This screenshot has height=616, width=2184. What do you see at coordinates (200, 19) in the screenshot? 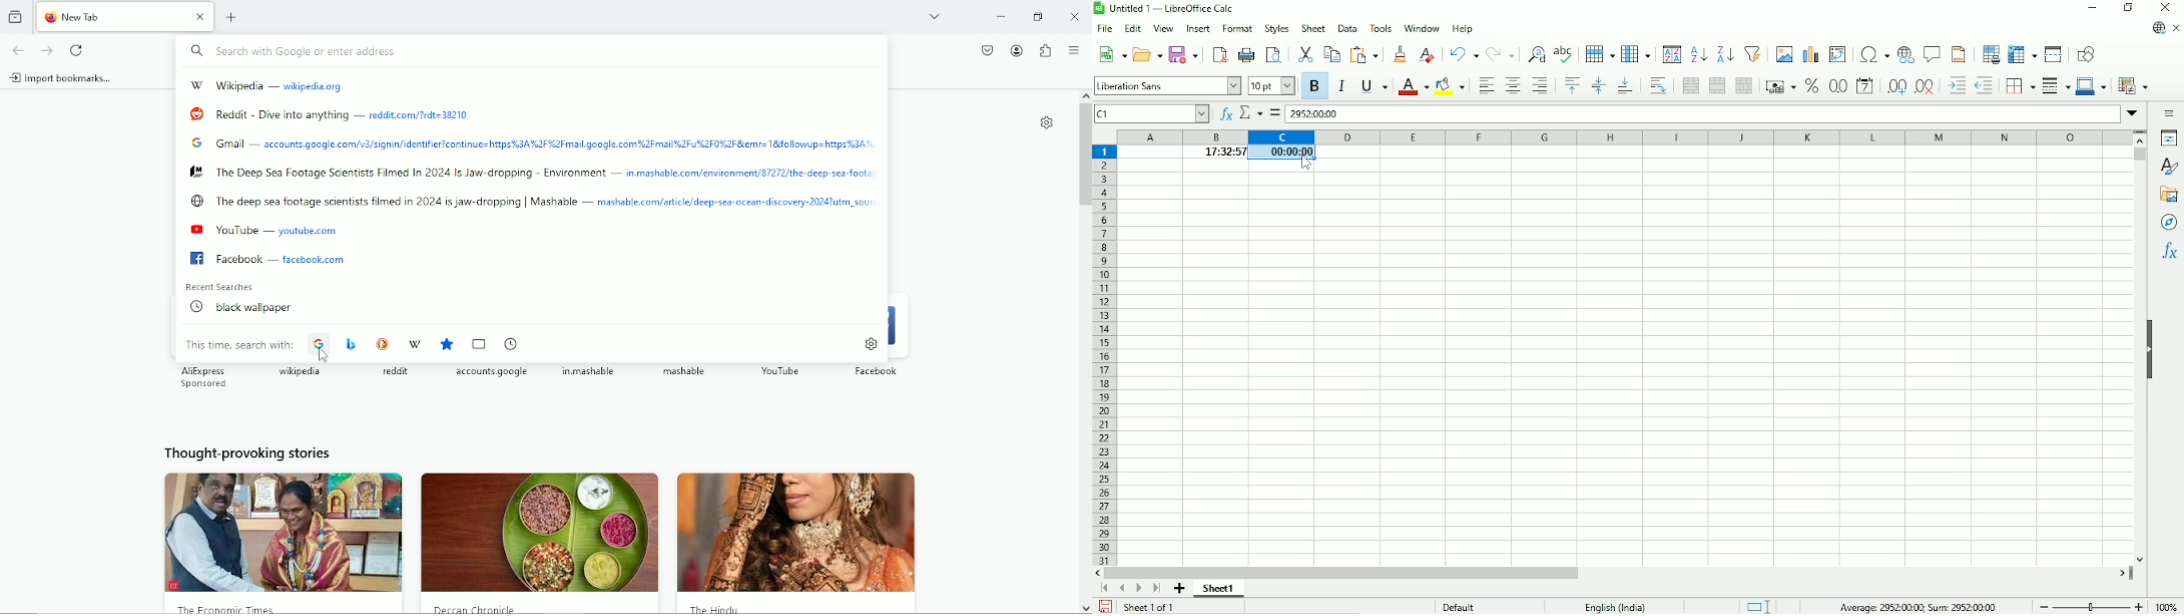
I see `close` at bounding box center [200, 19].